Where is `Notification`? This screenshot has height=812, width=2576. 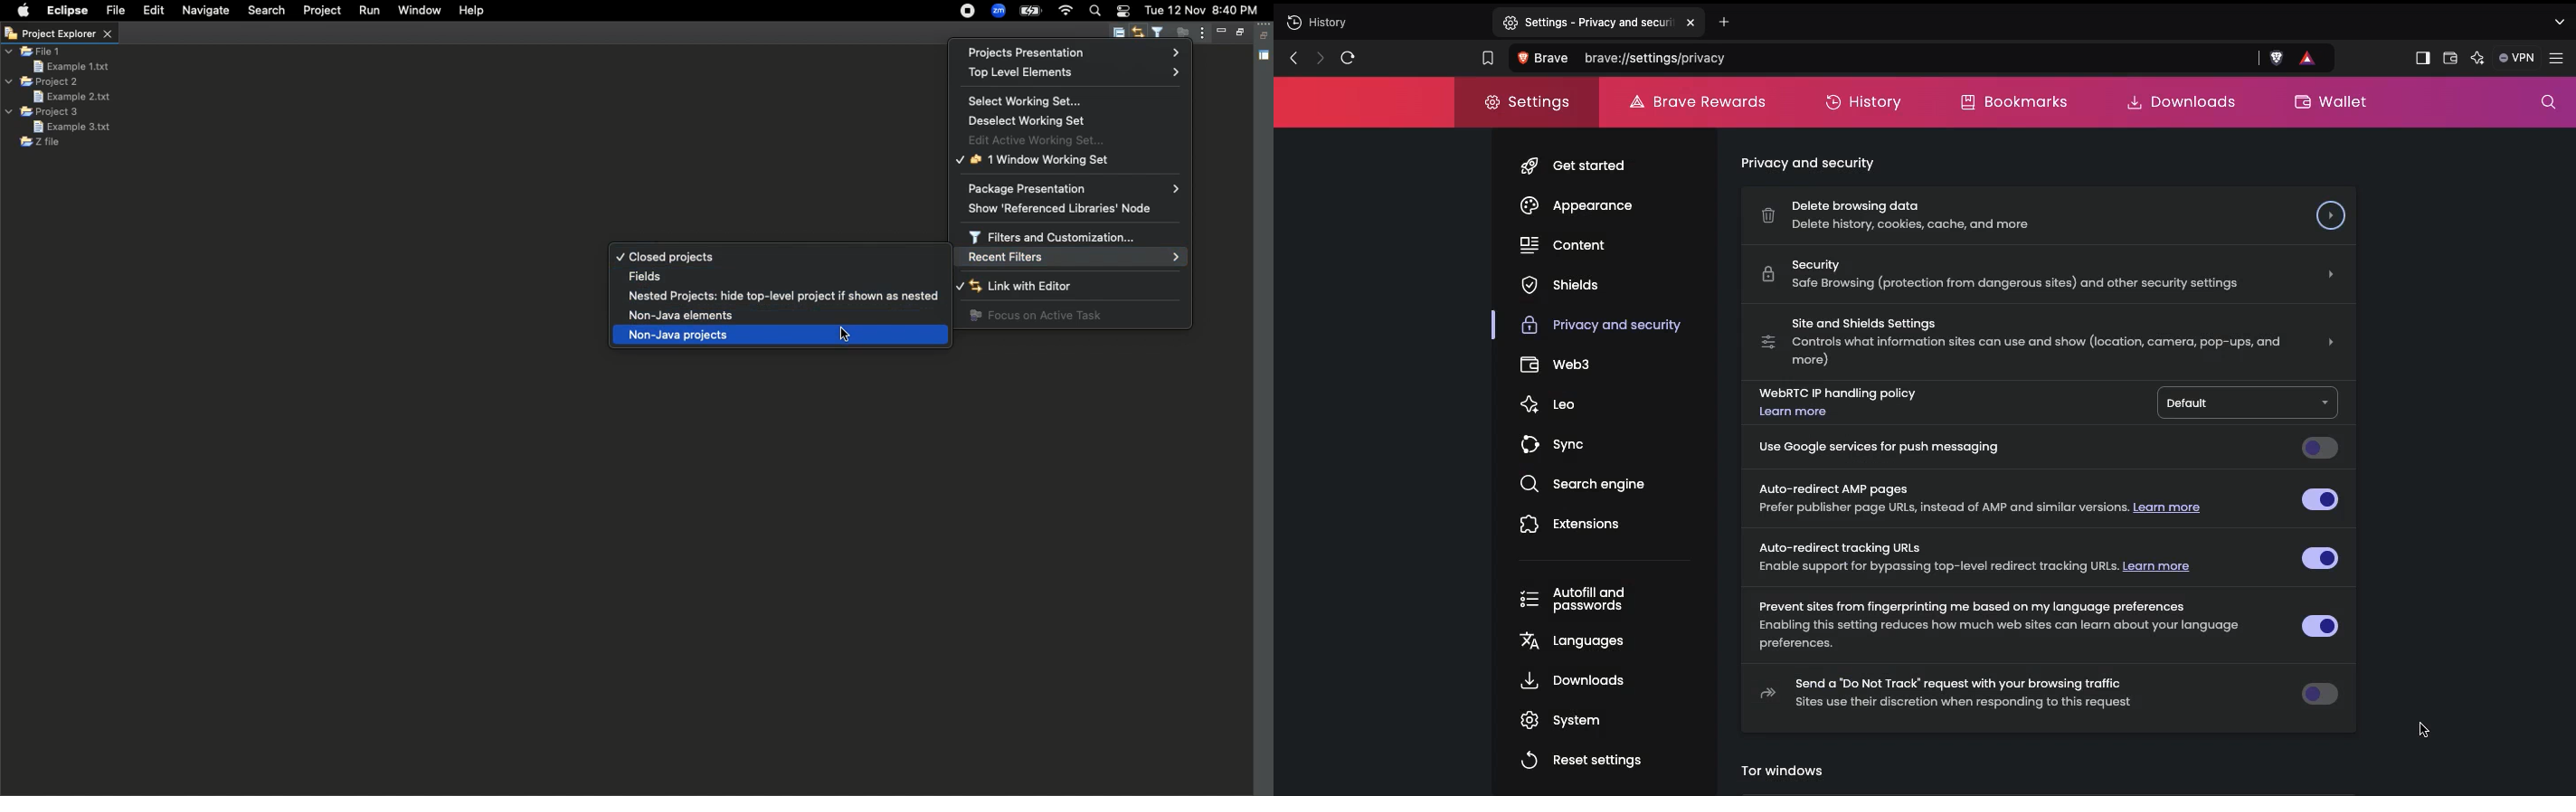
Notification is located at coordinates (1123, 11).